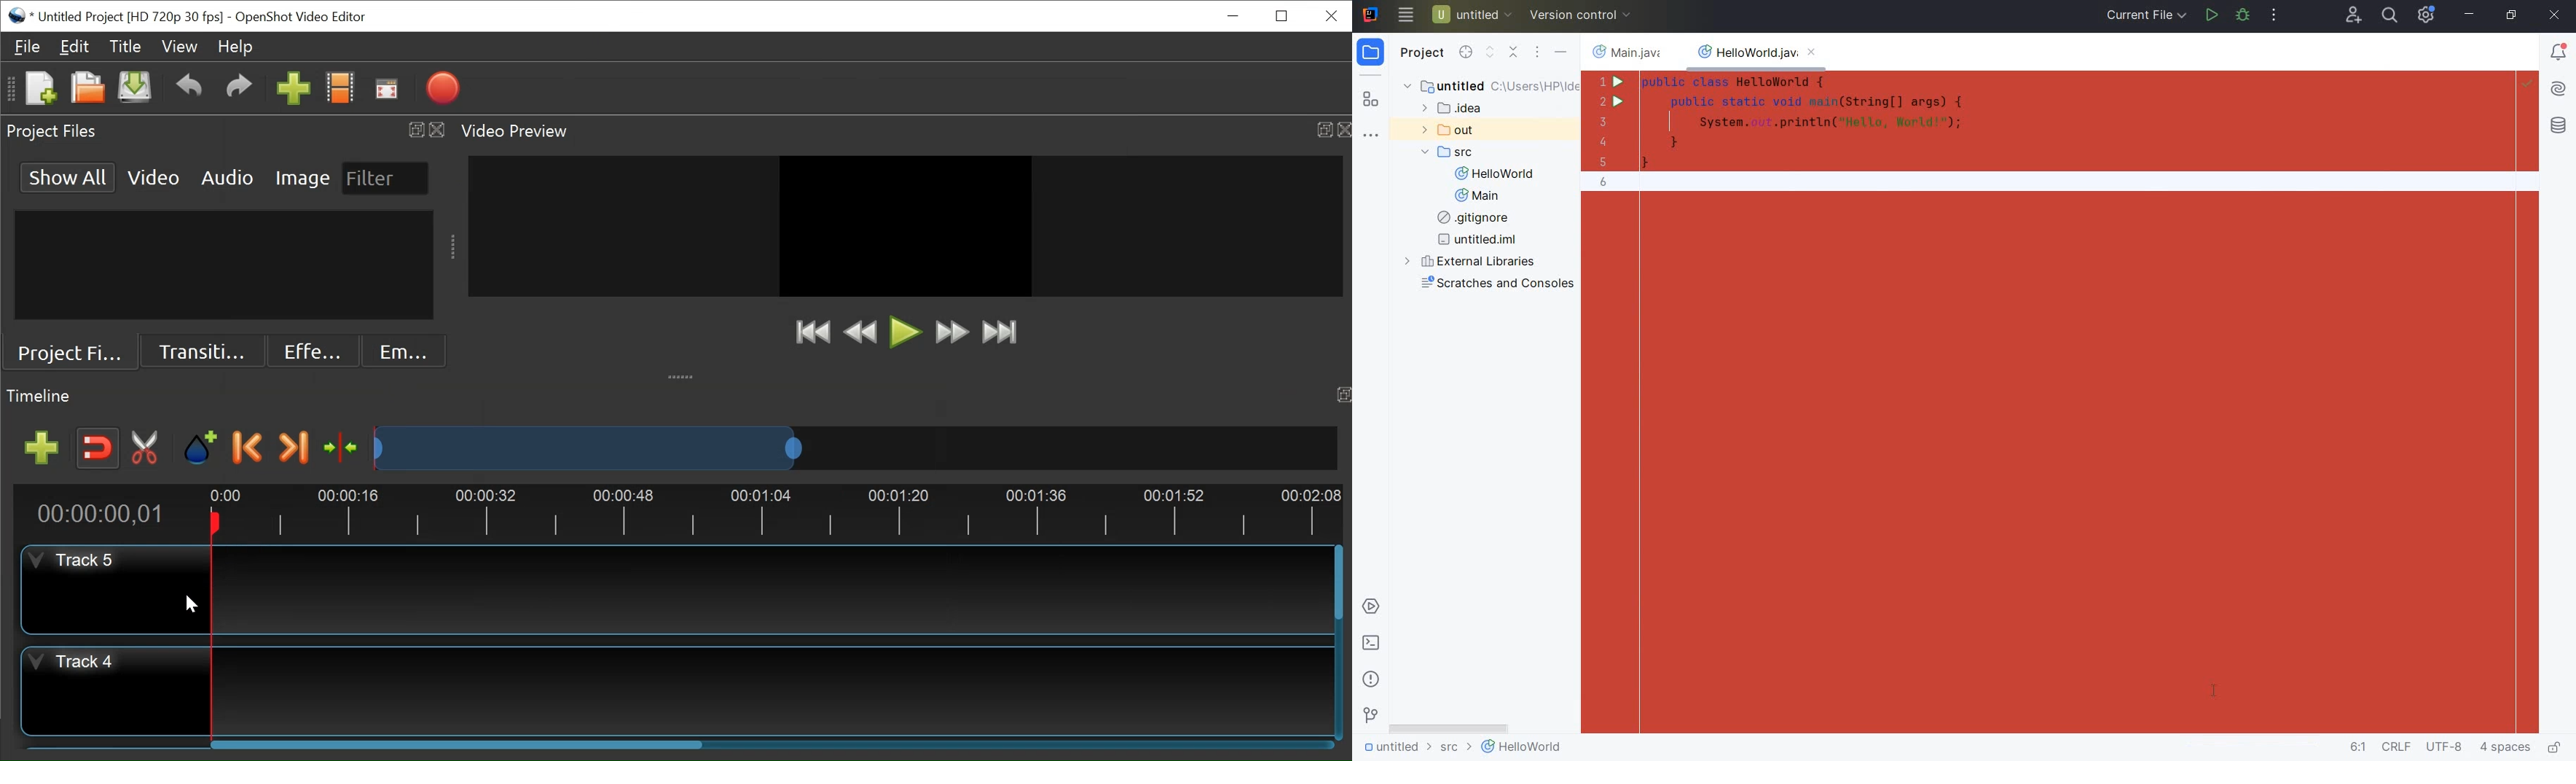 This screenshot has height=784, width=2576. I want to click on Preview Window, so click(906, 225).